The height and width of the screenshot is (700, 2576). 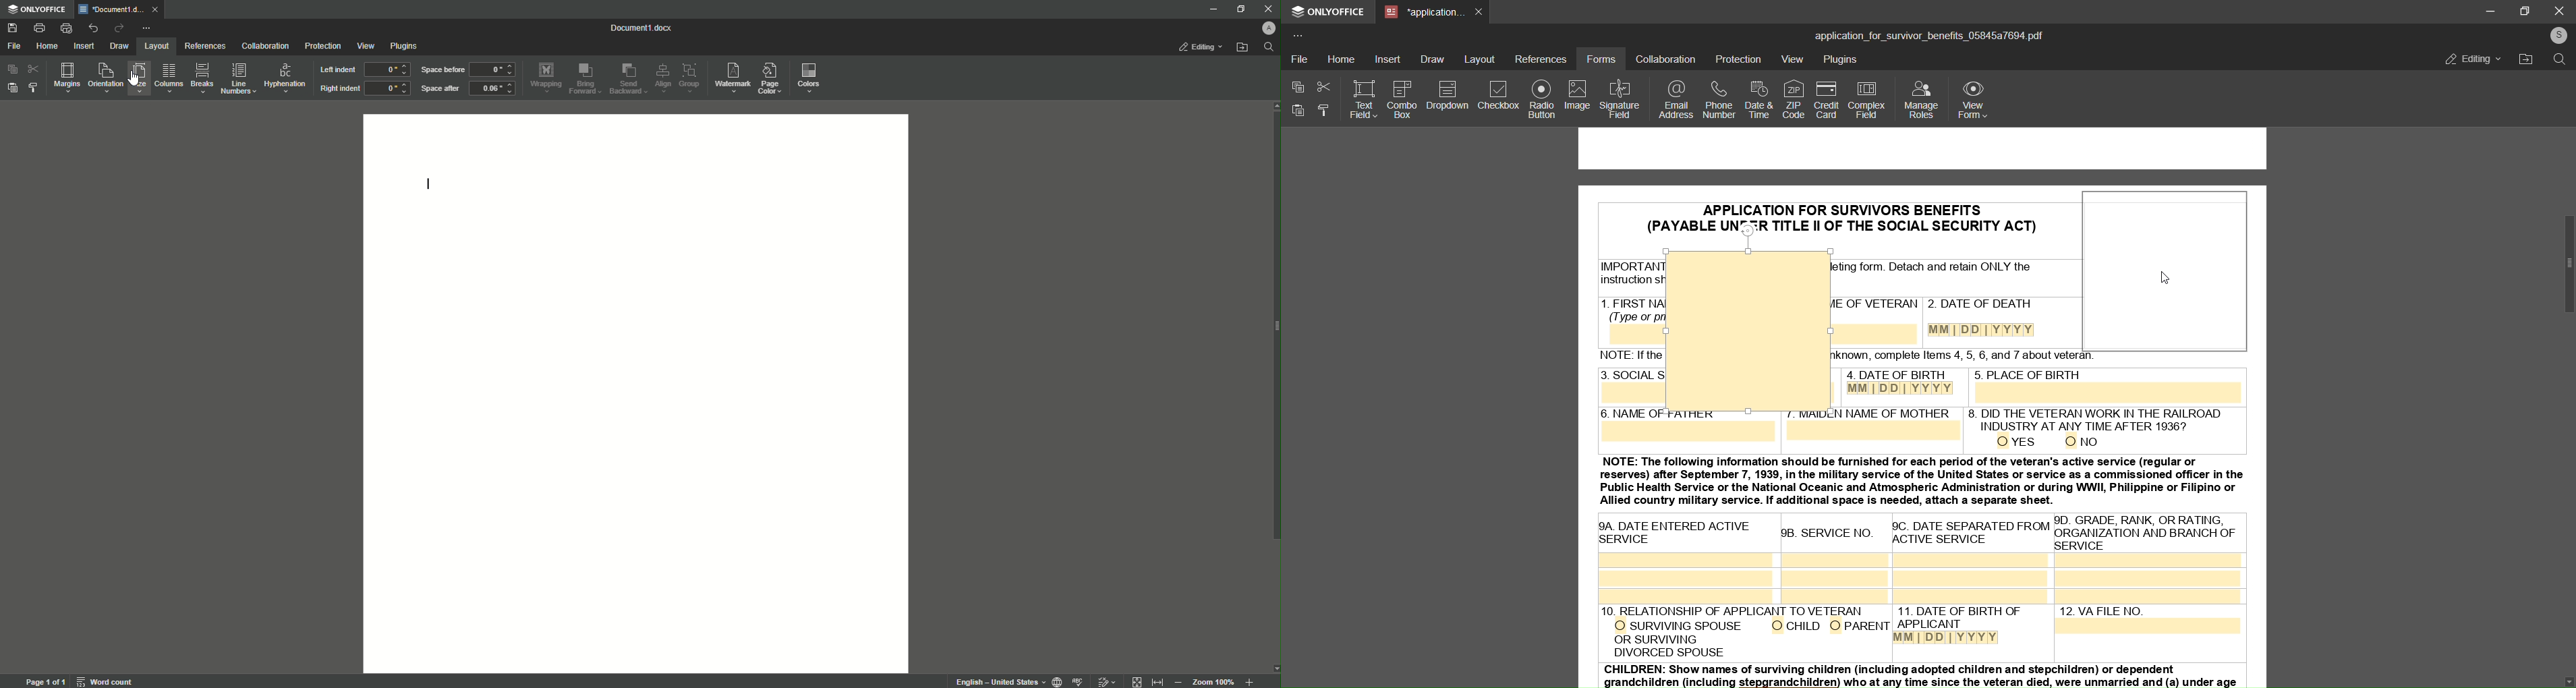 What do you see at coordinates (387, 69) in the screenshot?
I see `0` at bounding box center [387, 69].